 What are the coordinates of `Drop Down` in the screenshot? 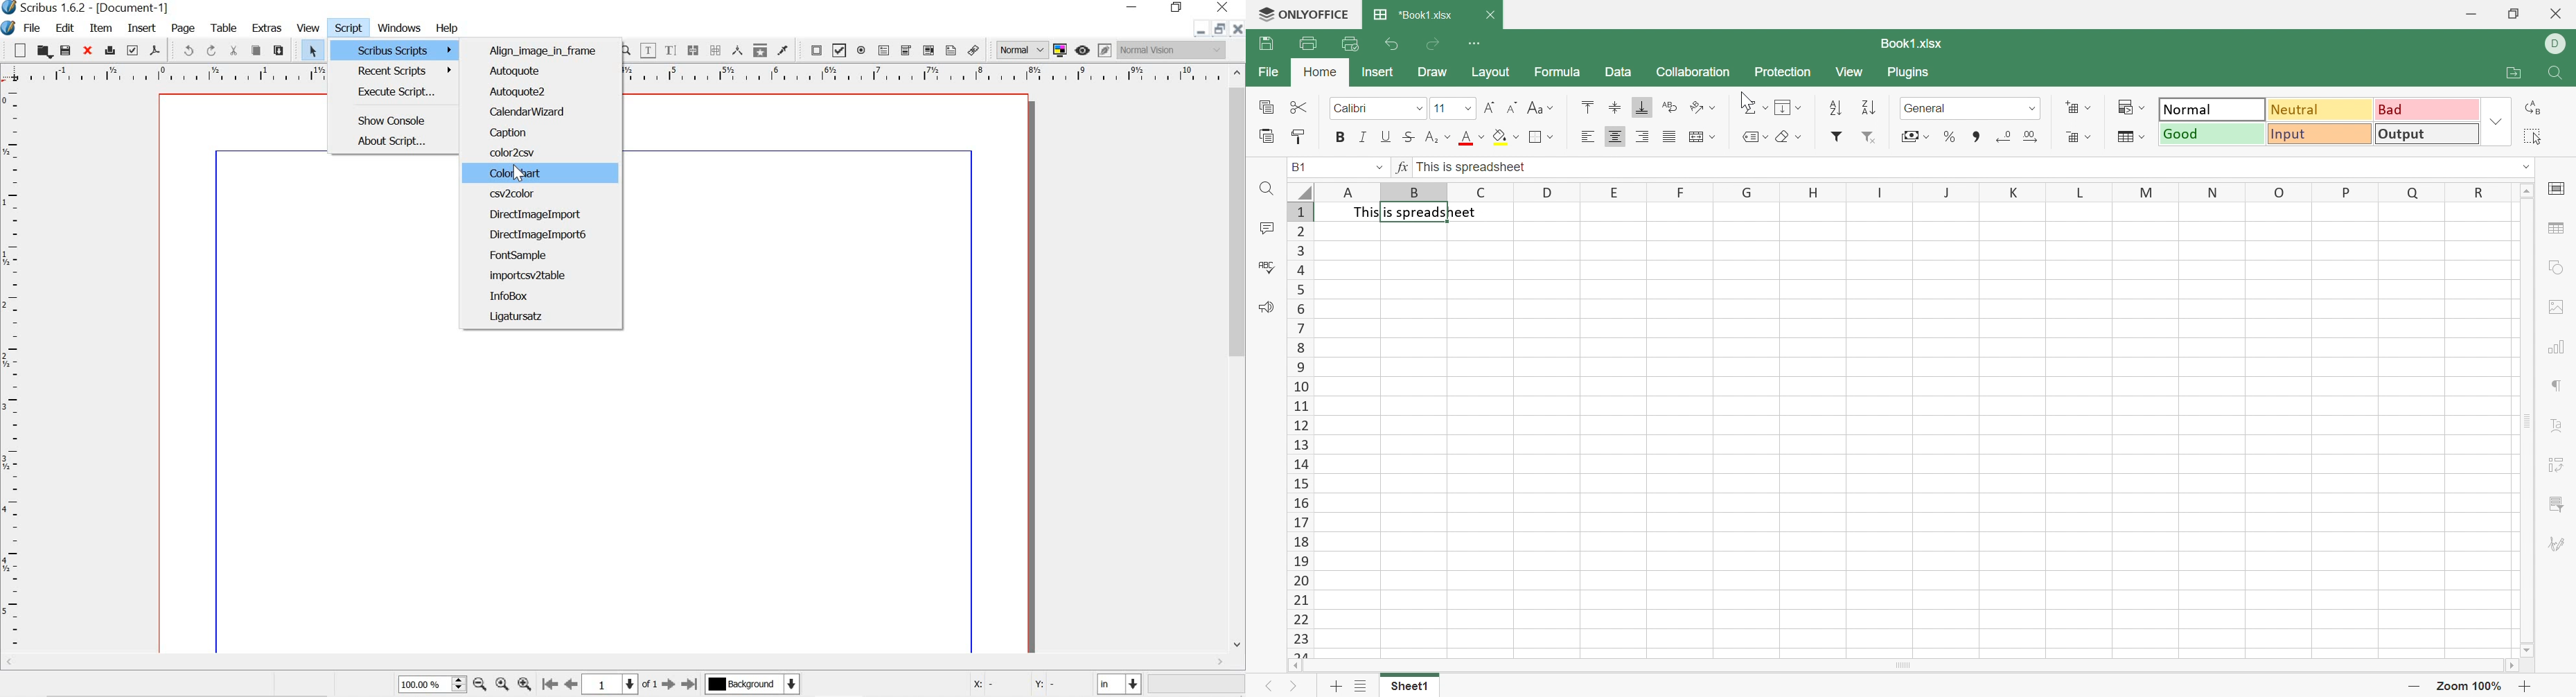 It's located at (1766, 136).